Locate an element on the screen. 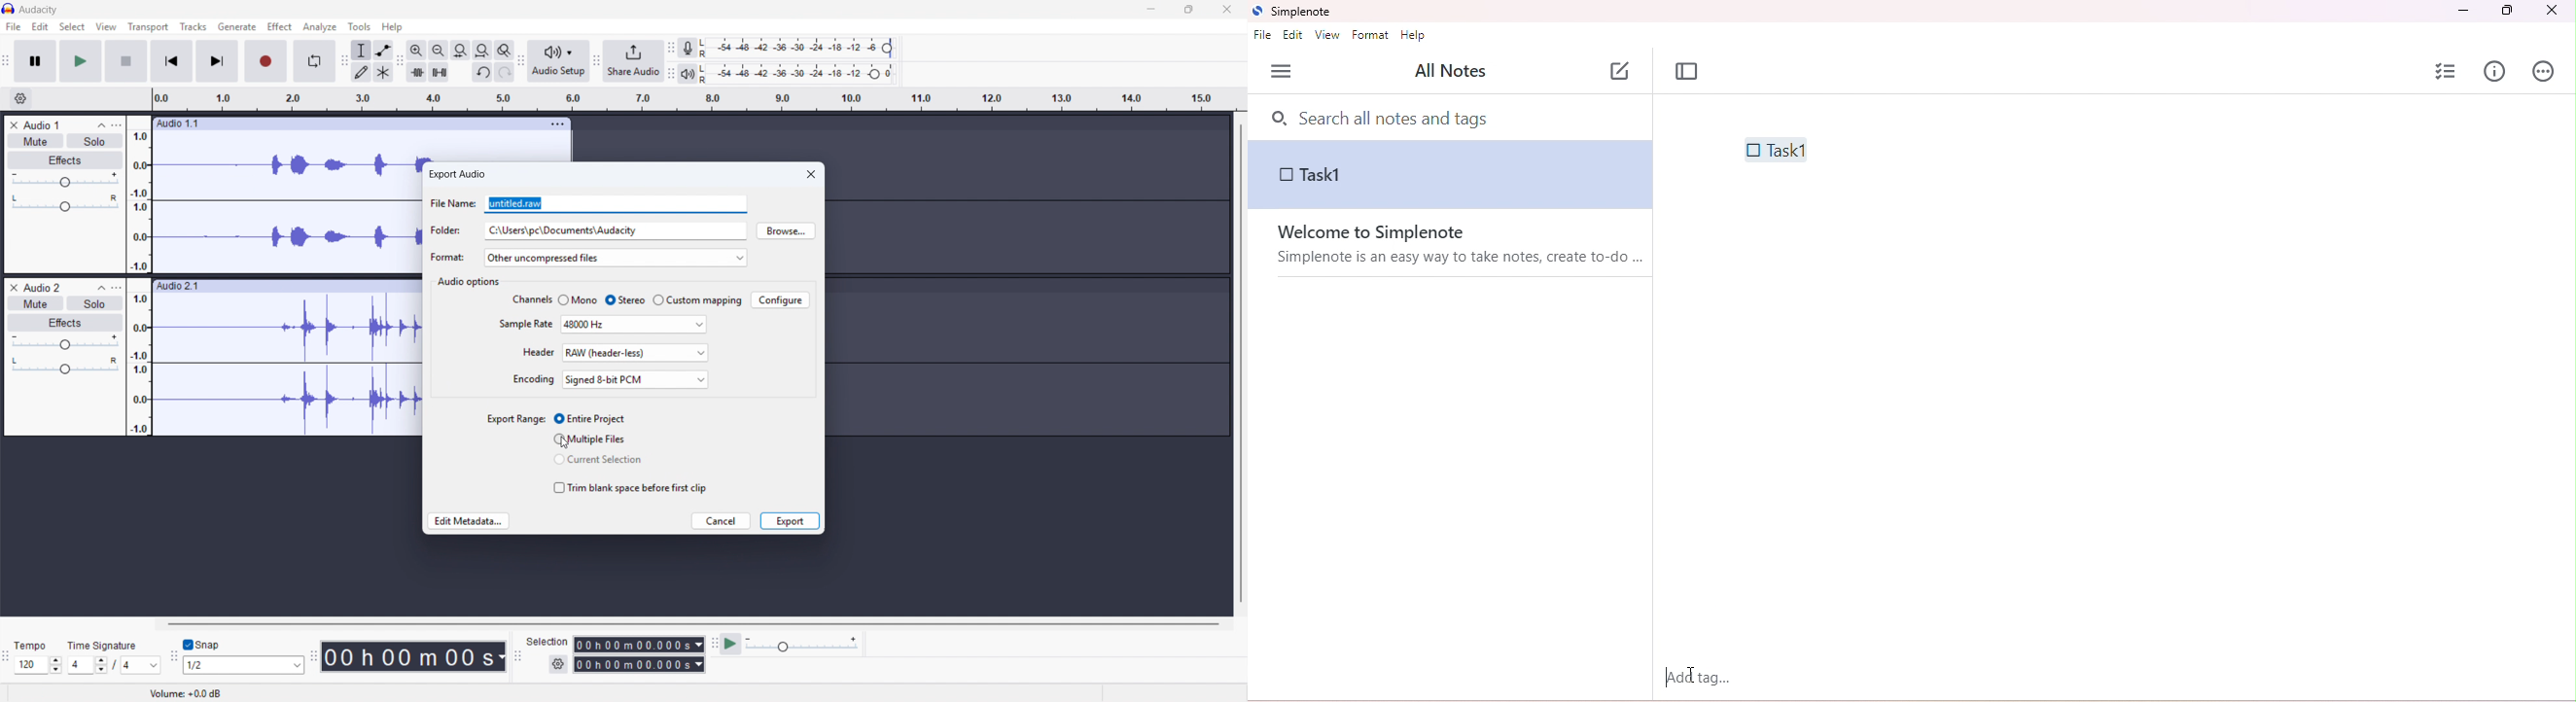 Image resolution: width=2576 pixels, height=728 pixels. File name  is located at coordinates (616, 204).